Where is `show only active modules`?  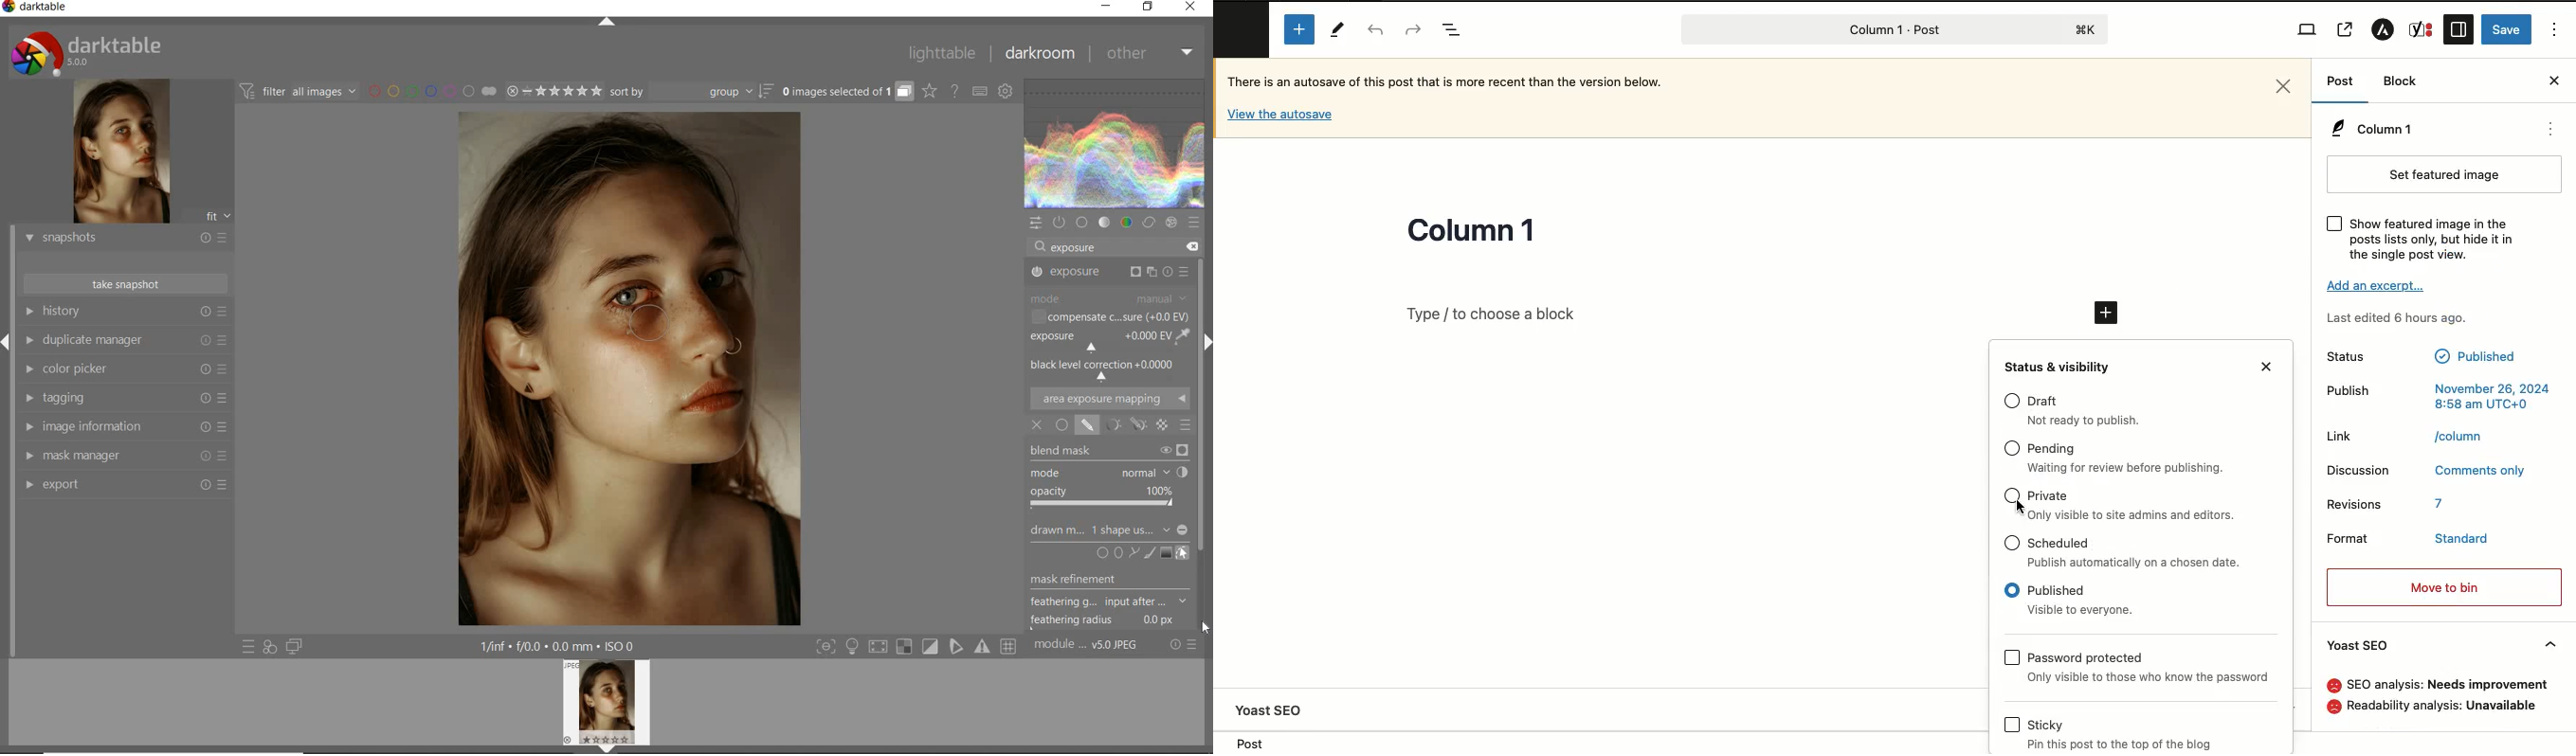
show only active modules is located at coordinates (1059, 223).